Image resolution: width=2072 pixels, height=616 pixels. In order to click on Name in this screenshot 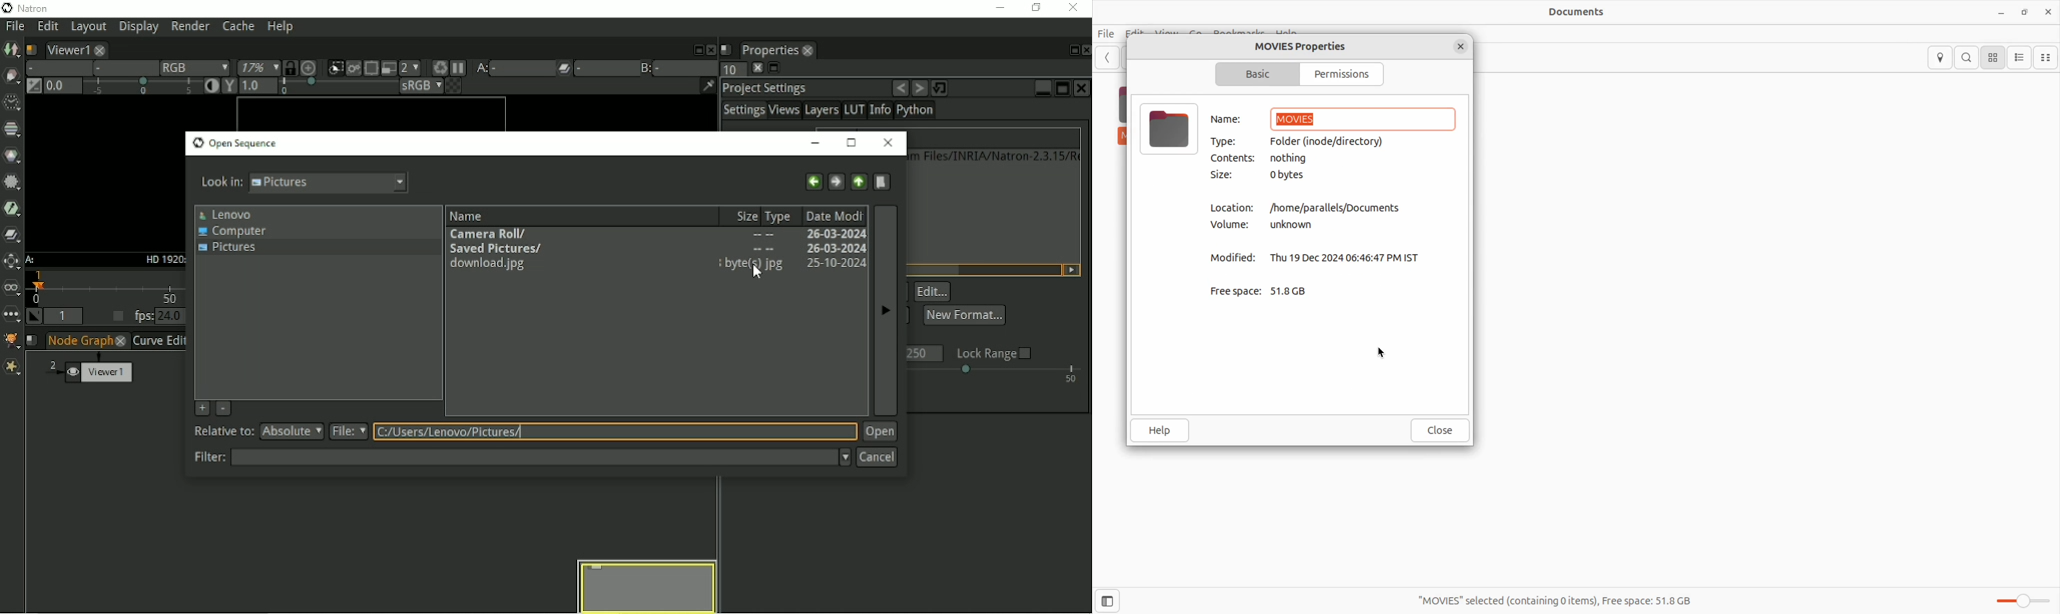, I will do `click(469, 214)`.